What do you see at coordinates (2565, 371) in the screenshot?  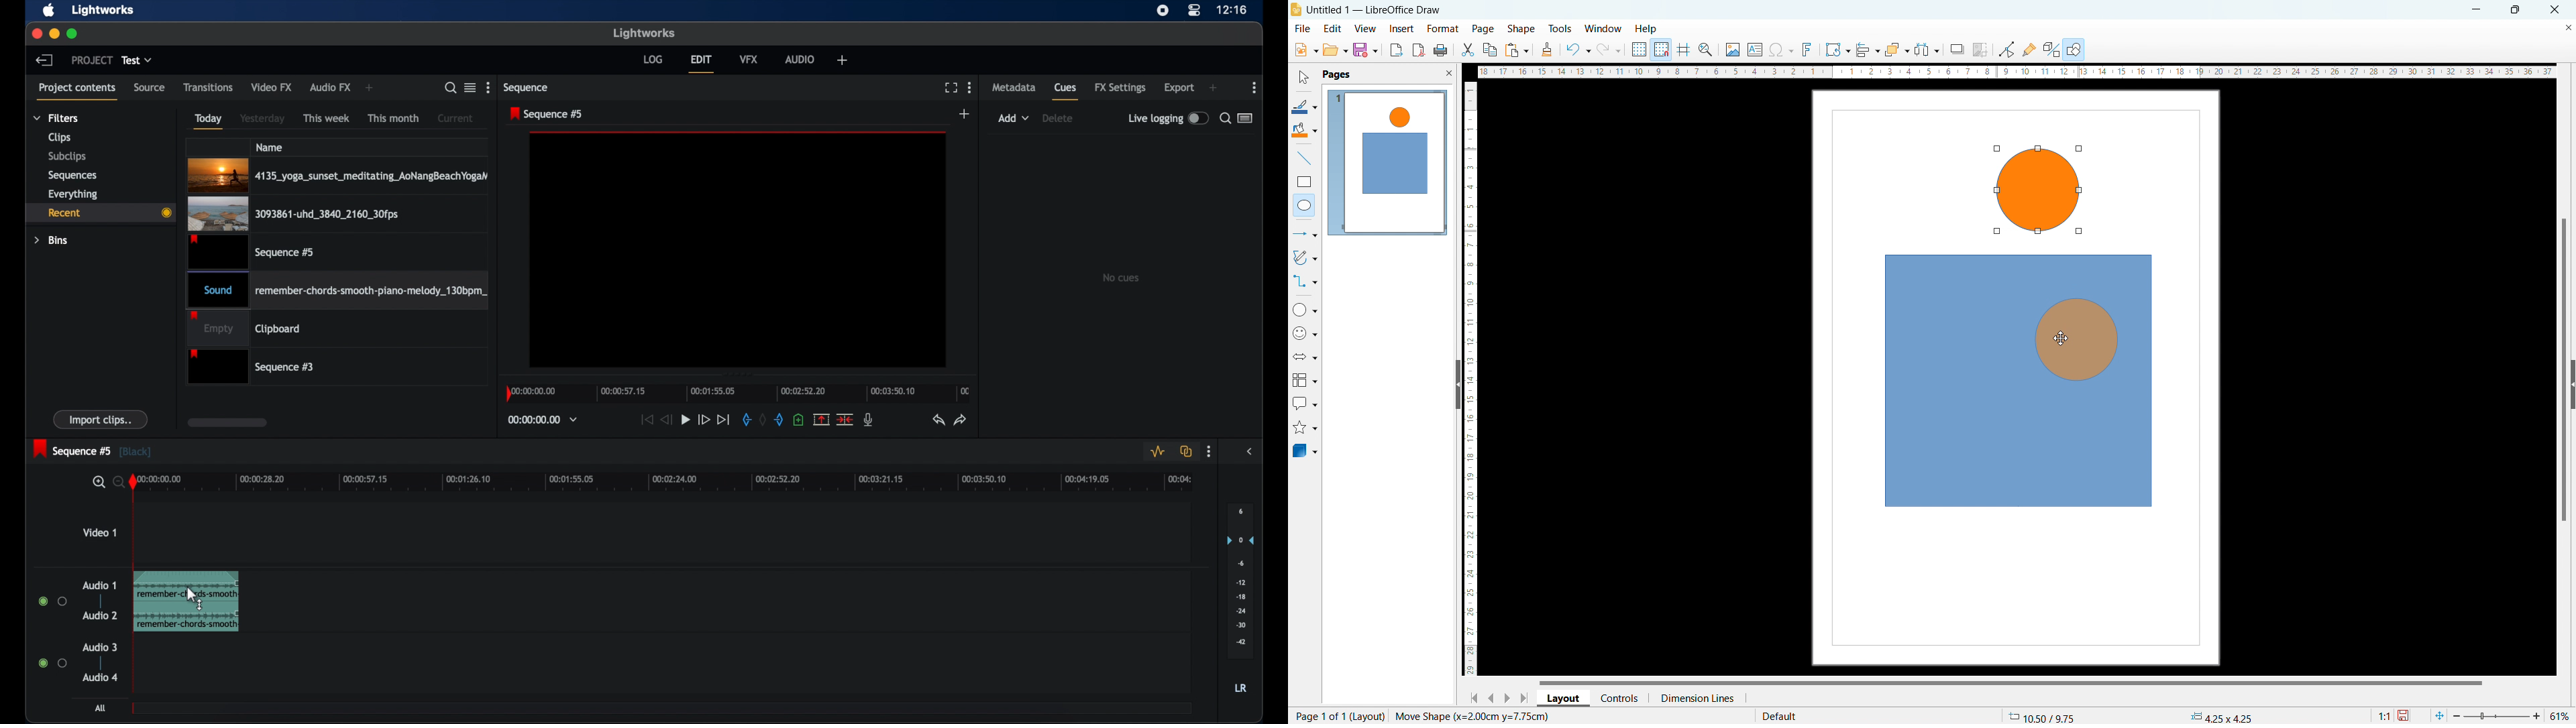 I see `vertical scrollbar` at bounding box center [2565, 371].